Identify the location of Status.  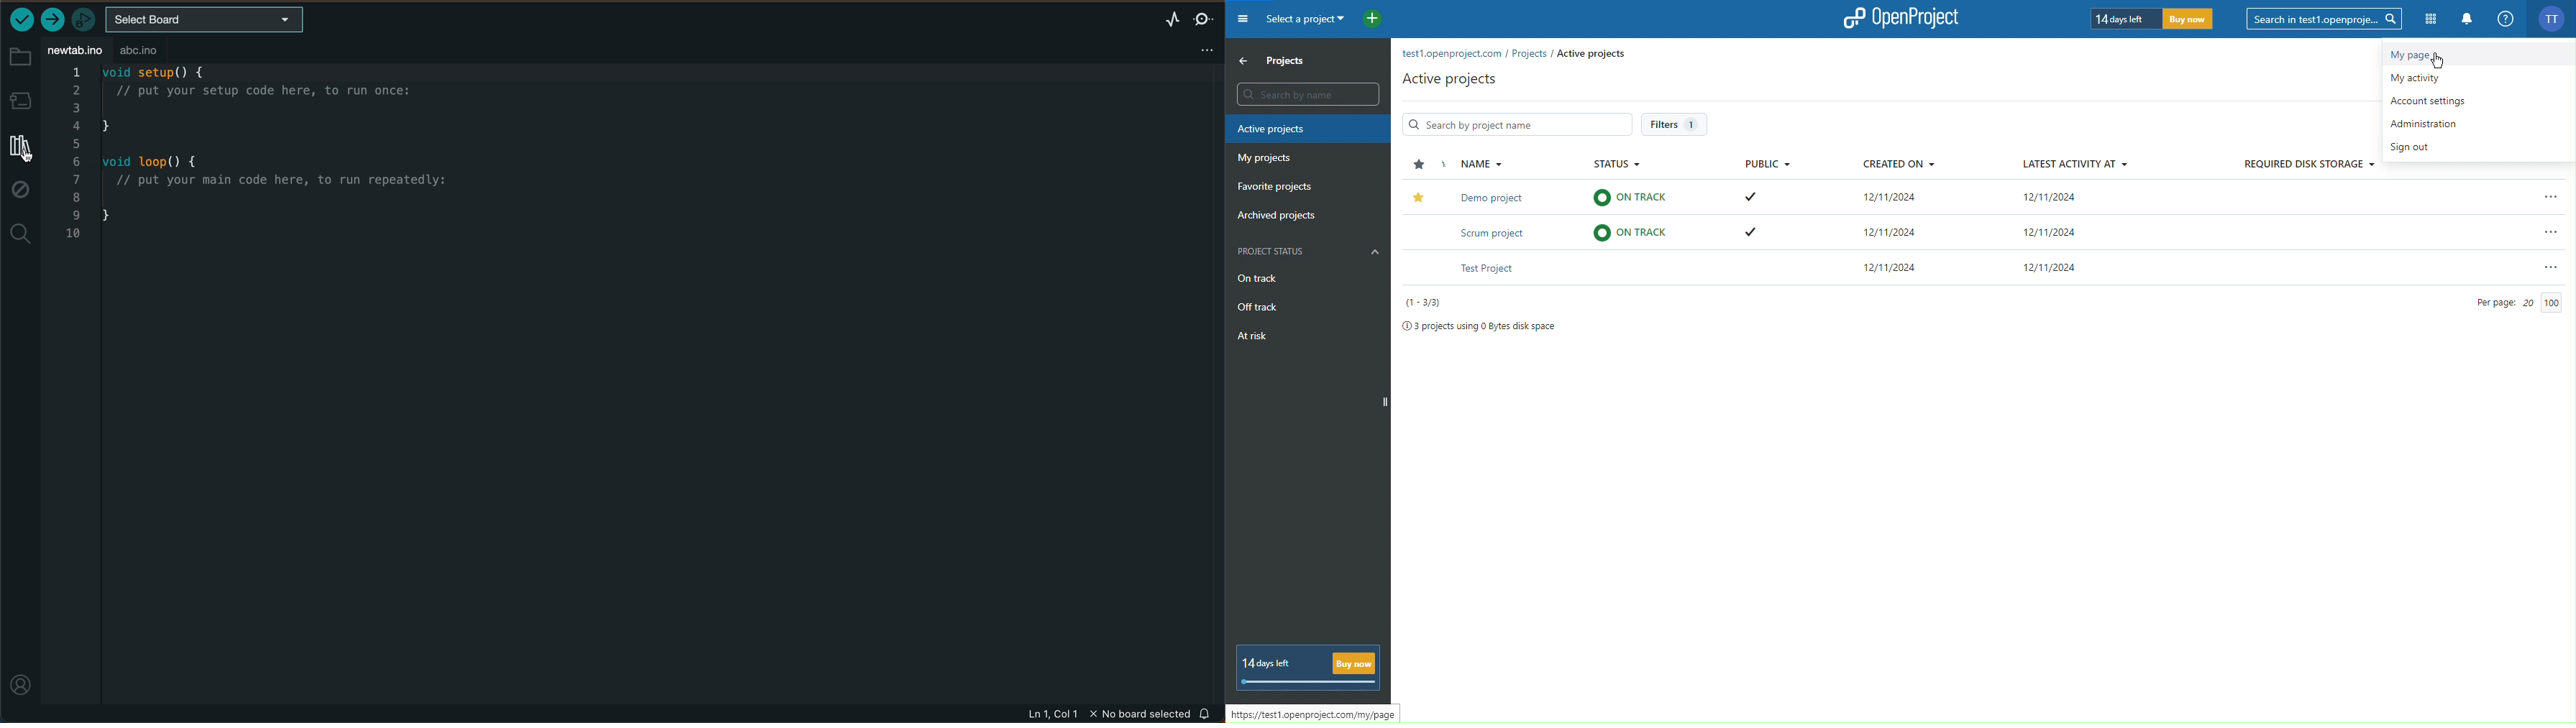
(1616, 162).